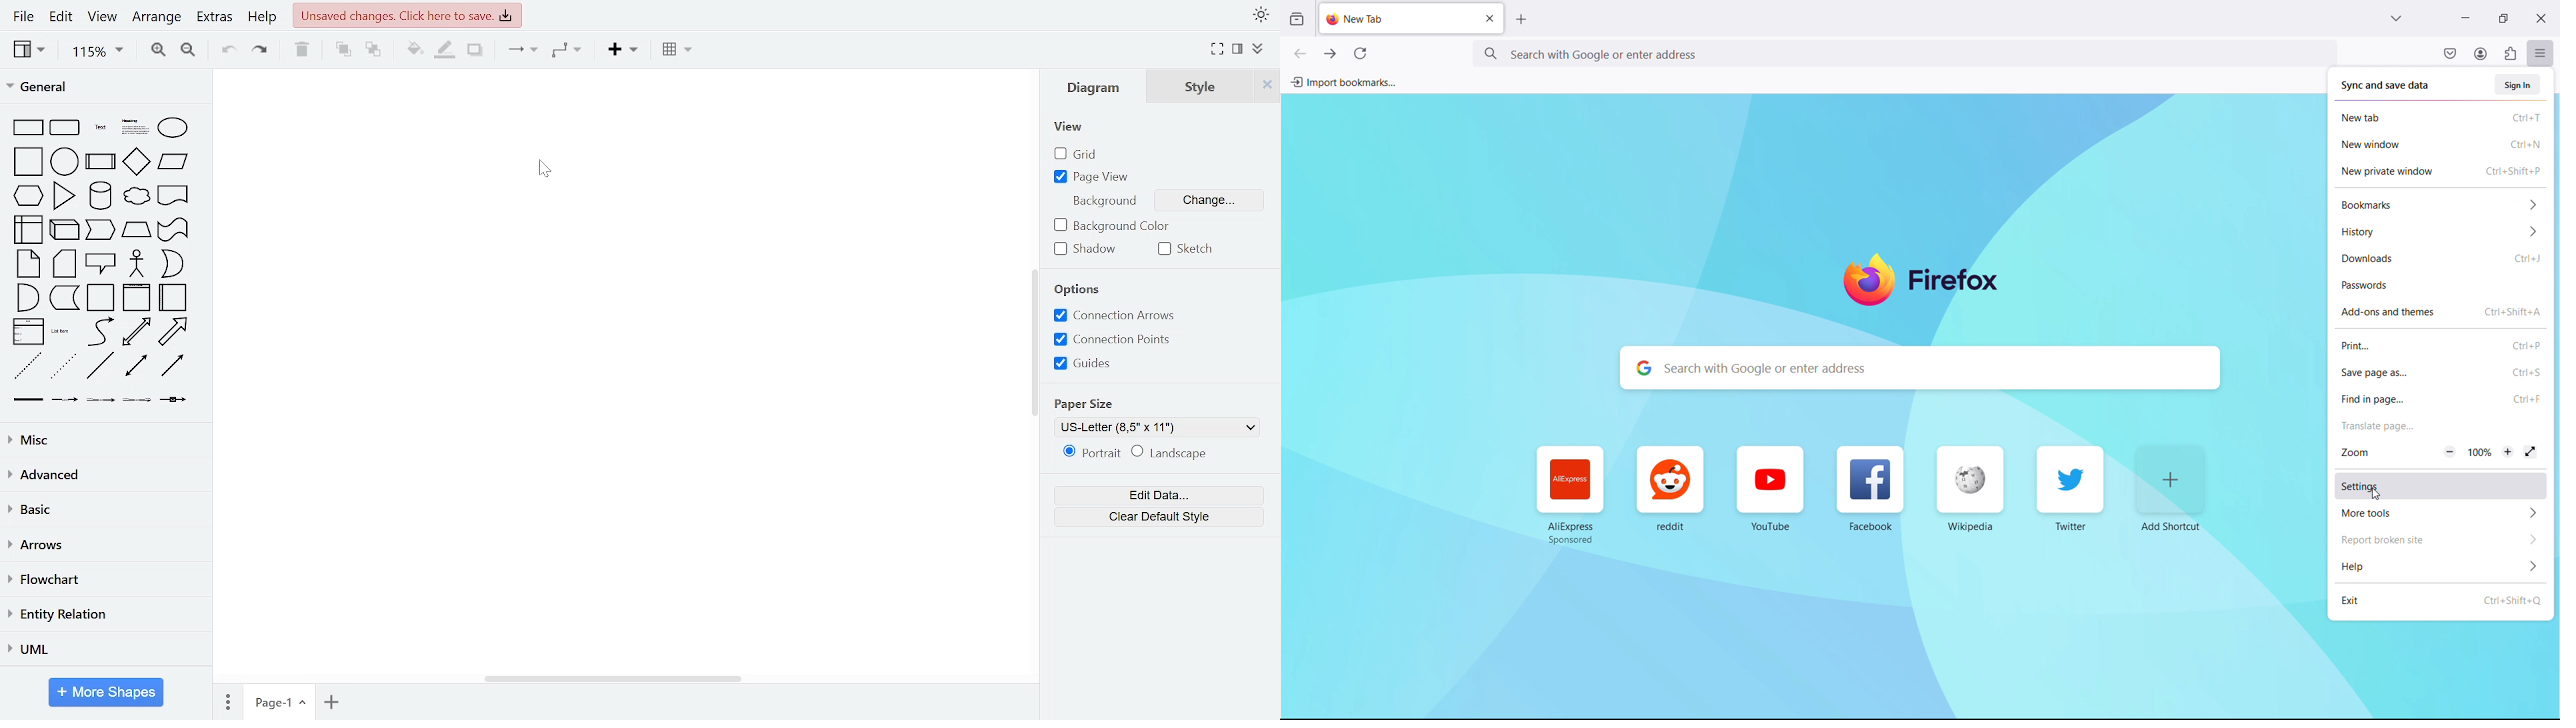  Describe the element at coordinates (447, 49) in the screenshot. I see `fill line` at that location.